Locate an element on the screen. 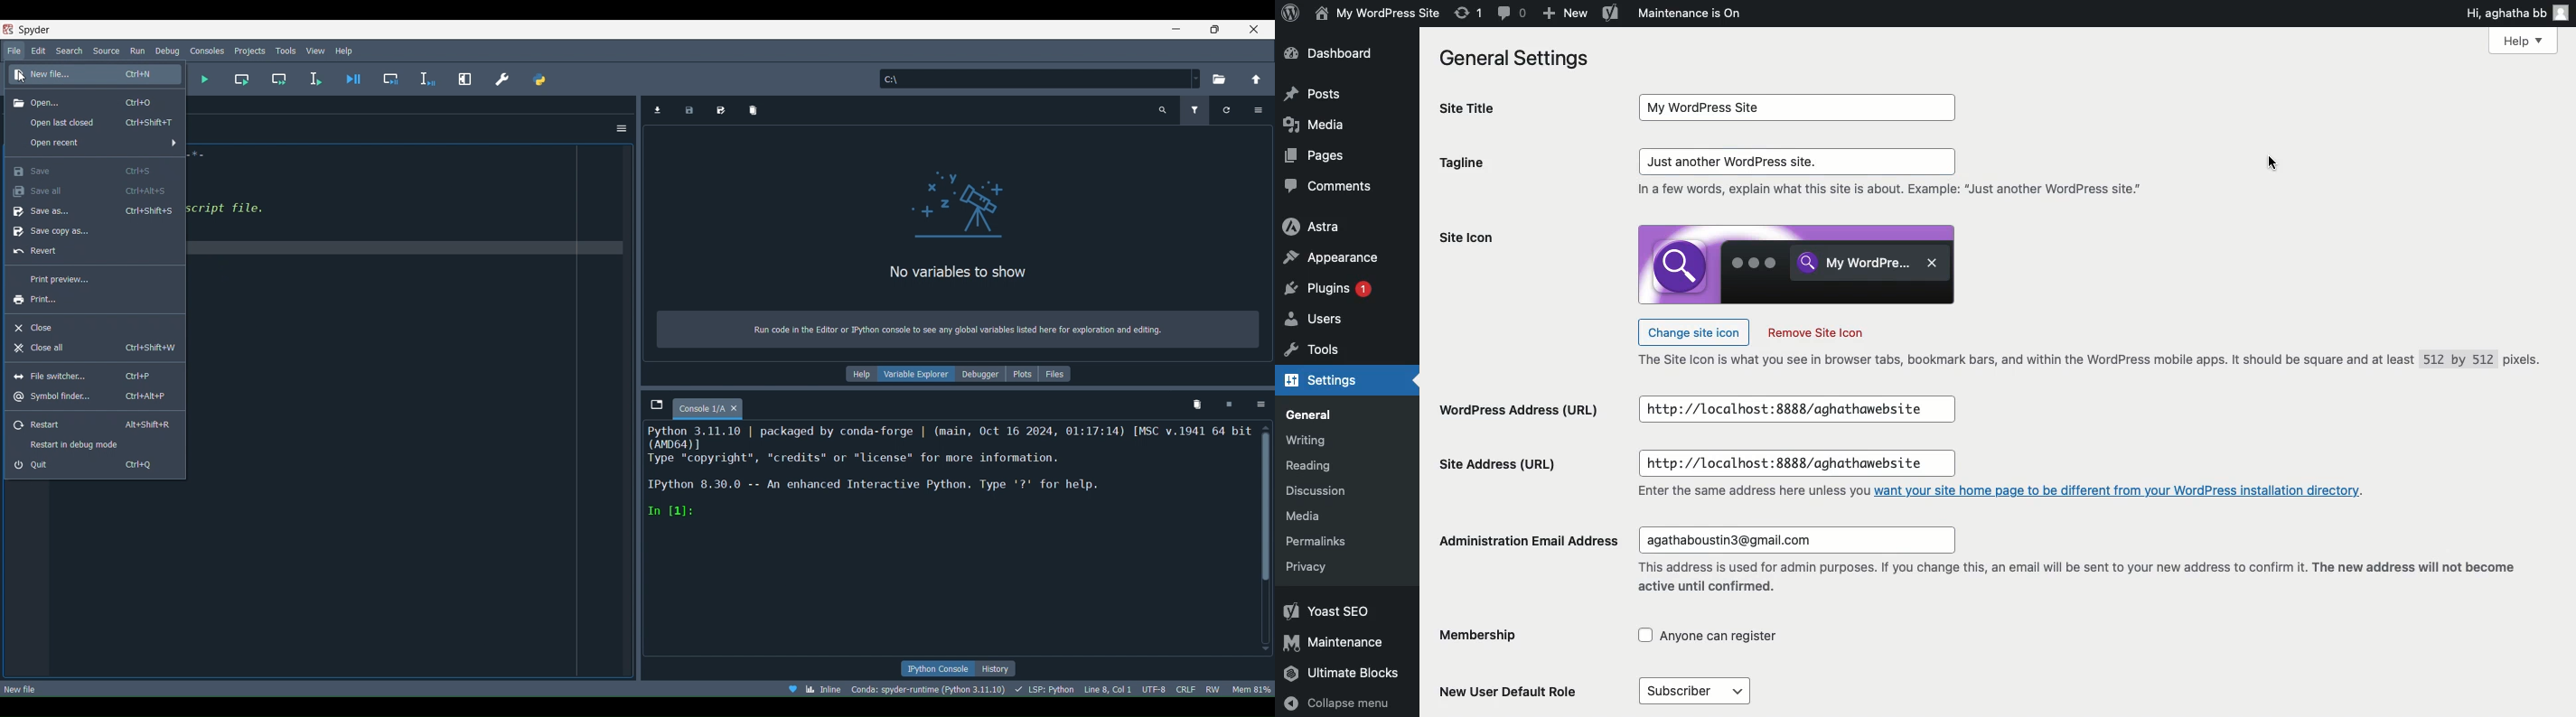 The height and width of the screenshot is (728, 2576). Media is located at coordinates (1308, 517).